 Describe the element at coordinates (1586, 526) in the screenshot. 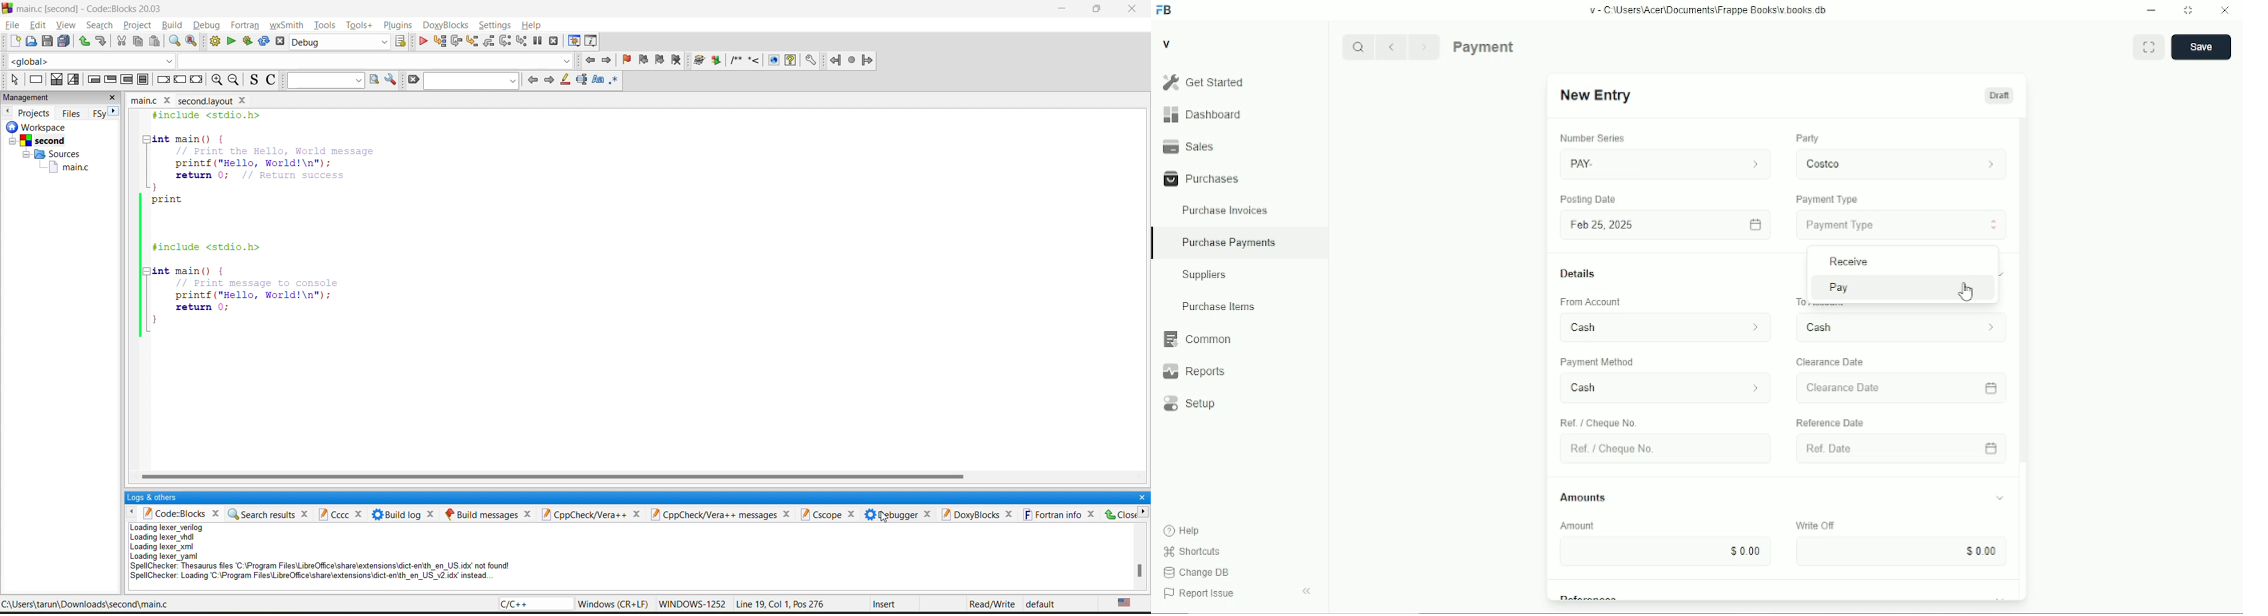

I see `Amount` at that location.